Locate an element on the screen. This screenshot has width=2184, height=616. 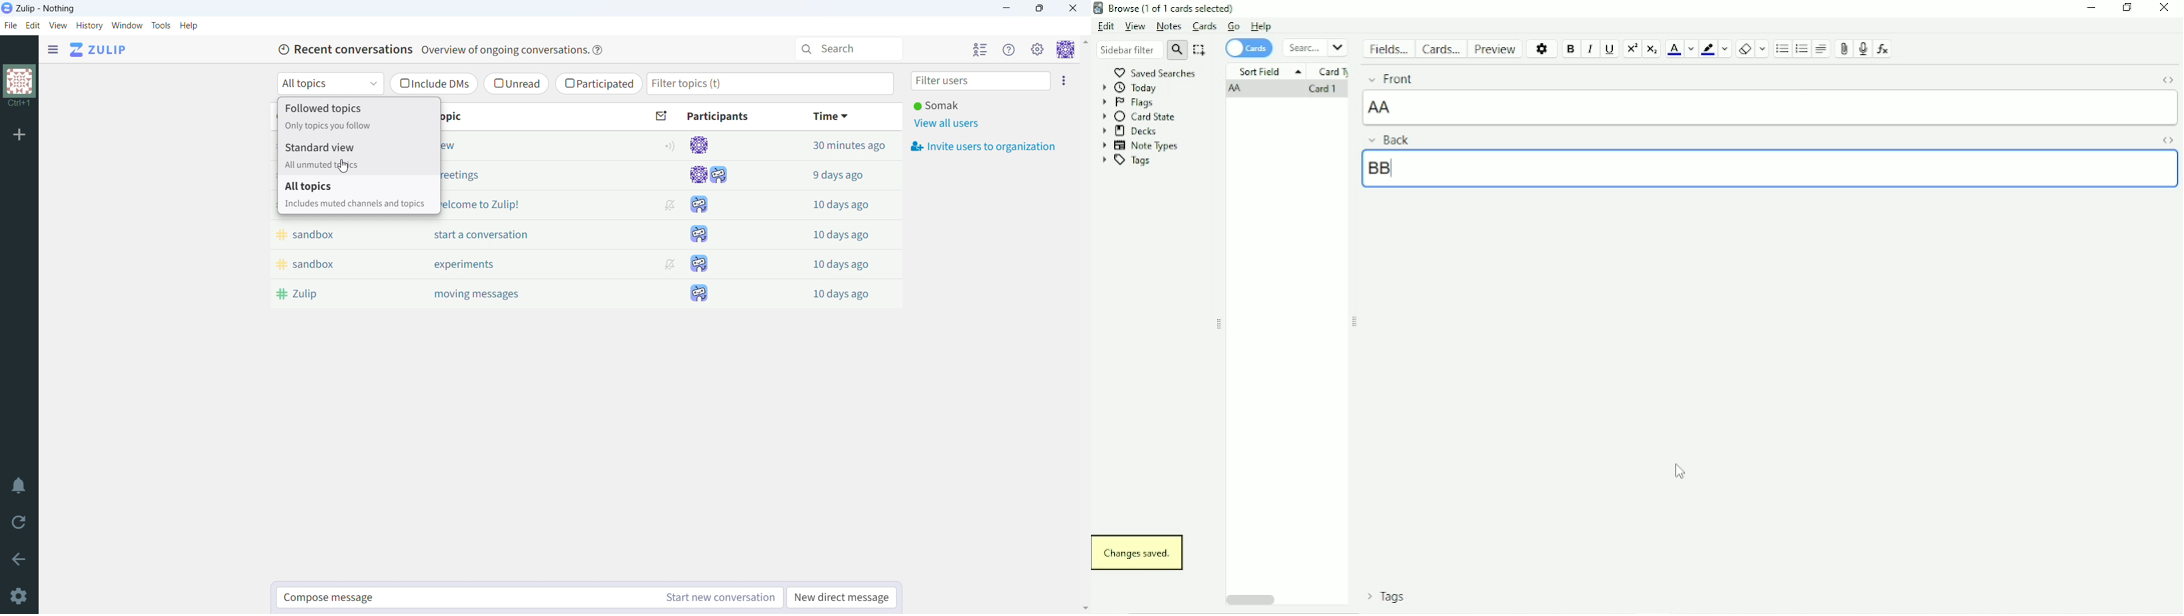
Record audio is located at coordinates (1861, 49).